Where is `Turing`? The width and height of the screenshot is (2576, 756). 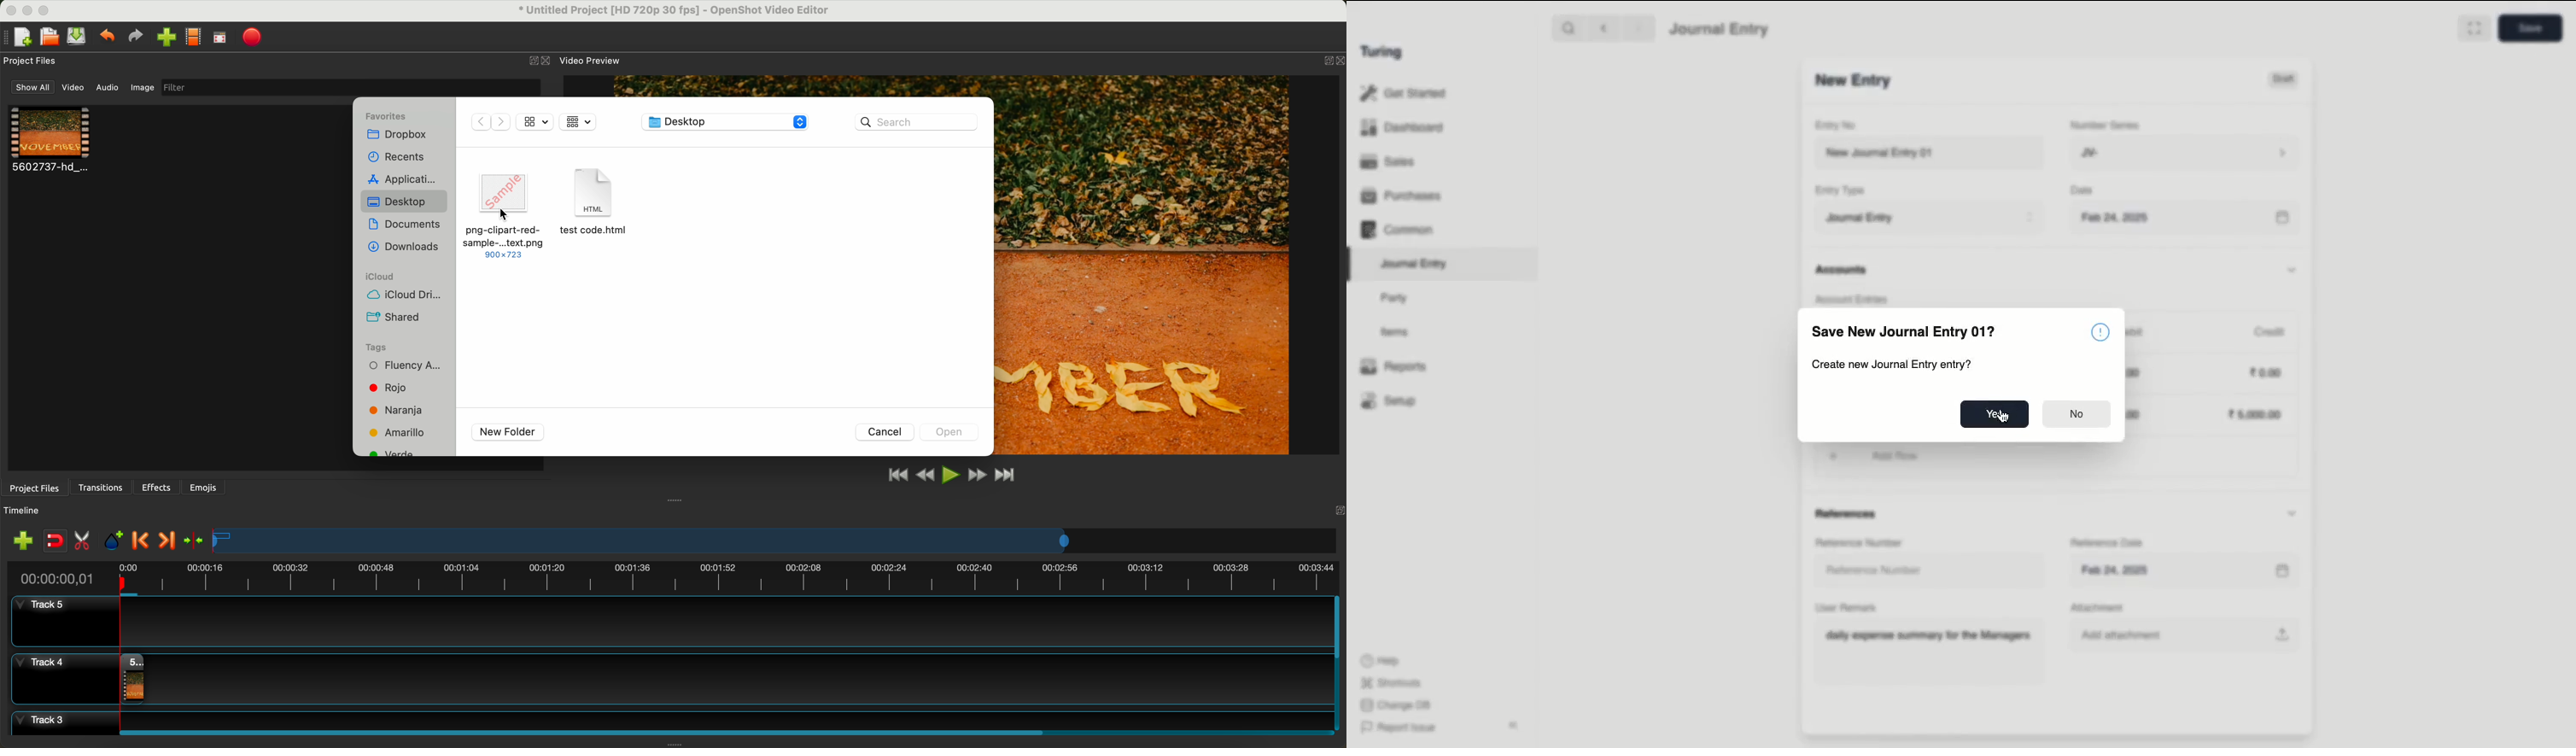
Turing is located at coordinates (1385, 53).